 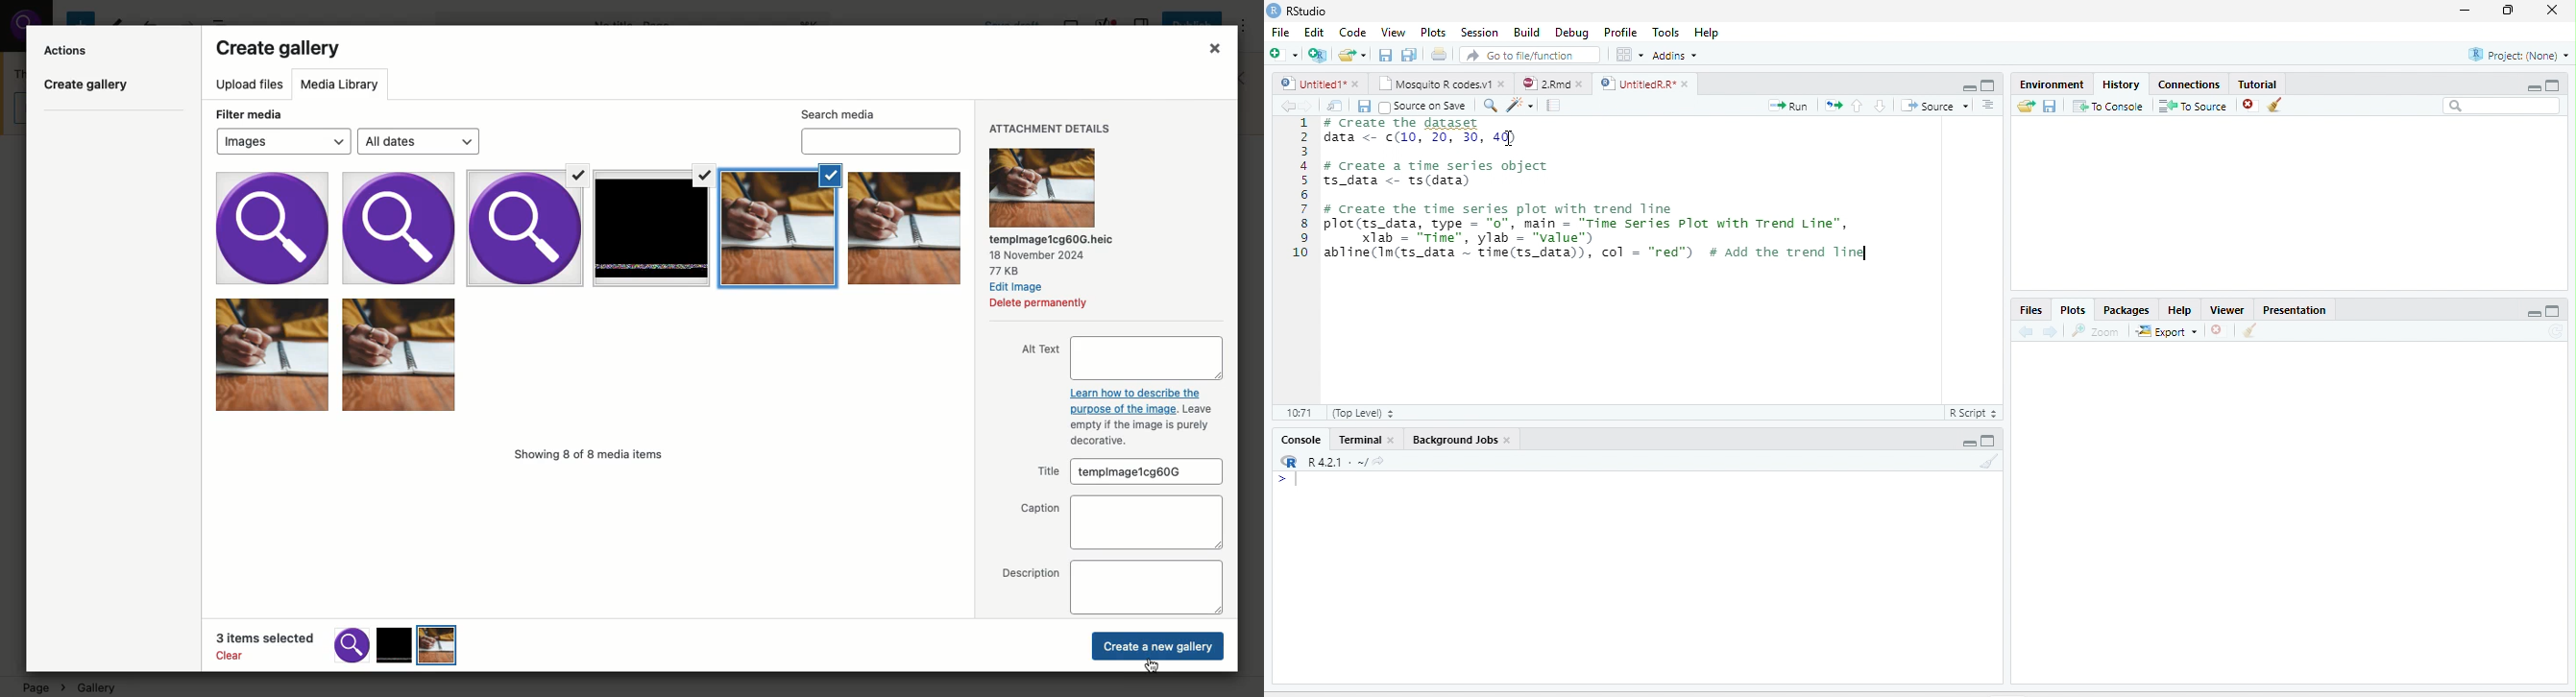 What do you see at coordinates (1297, 10) in the screenshot?
I see `RStudio` at bounding box center [1297, 10].